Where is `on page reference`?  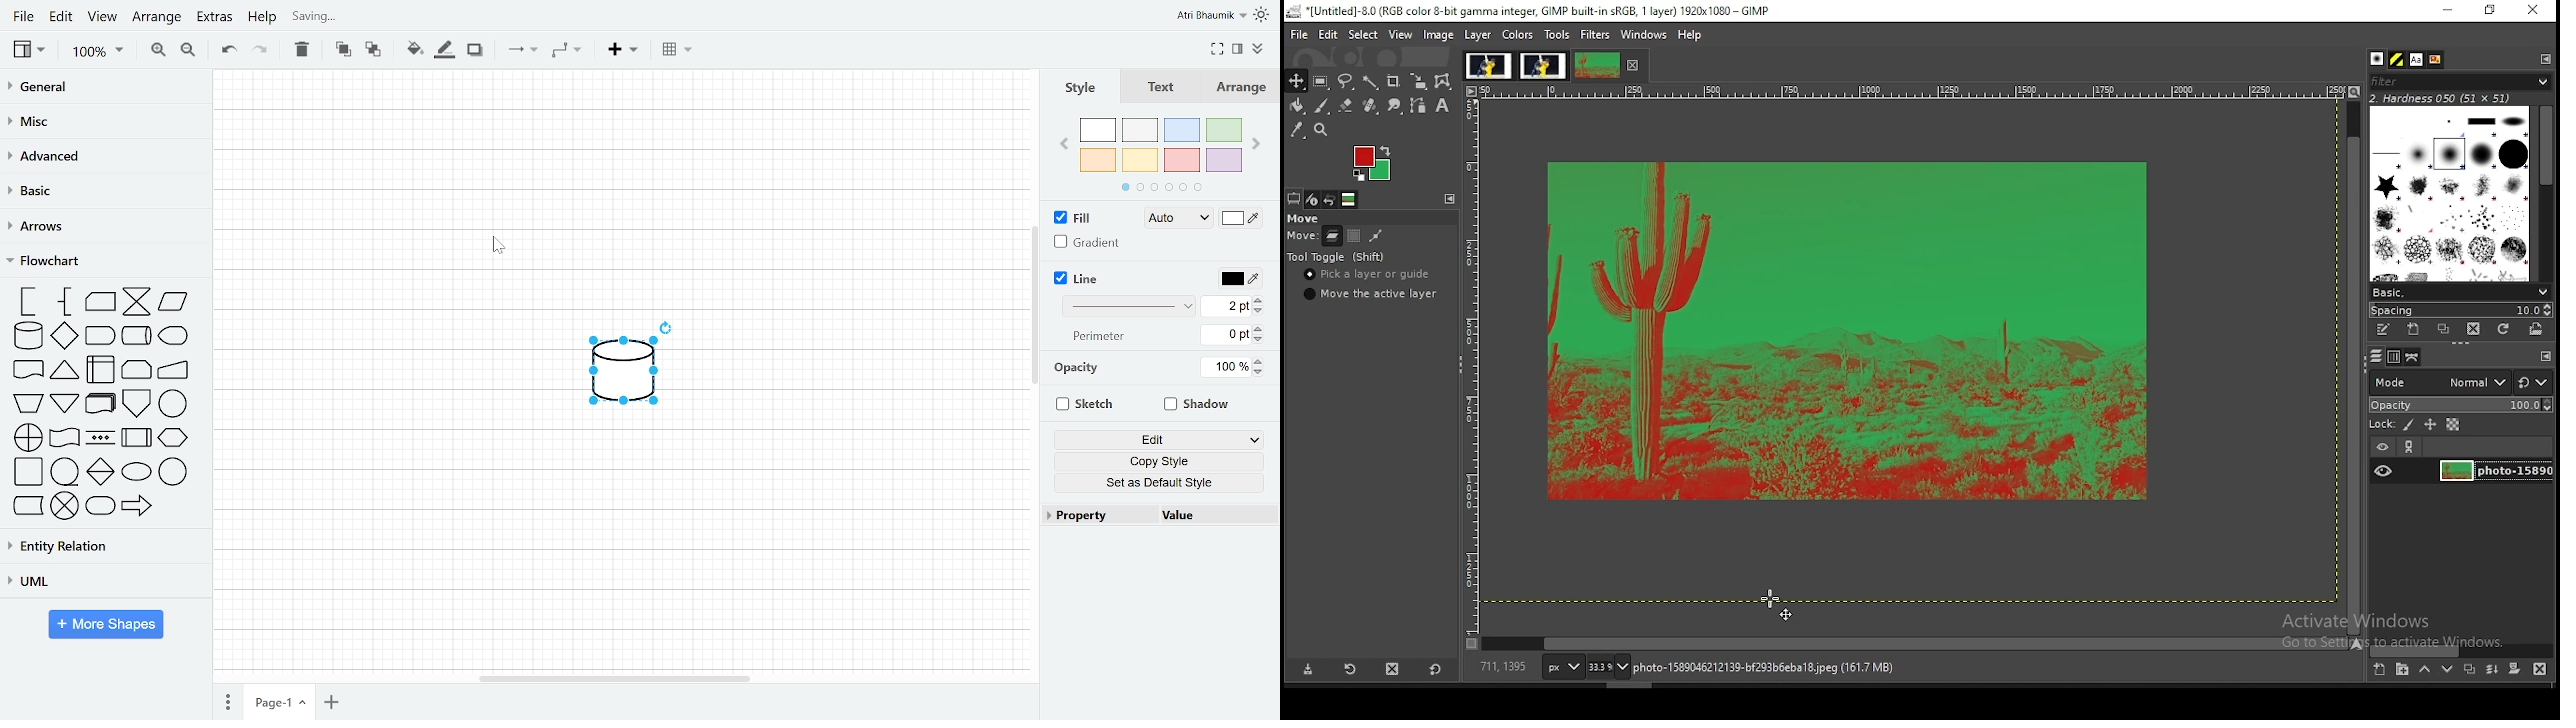 on page reference is located at coordinates (174, 405).